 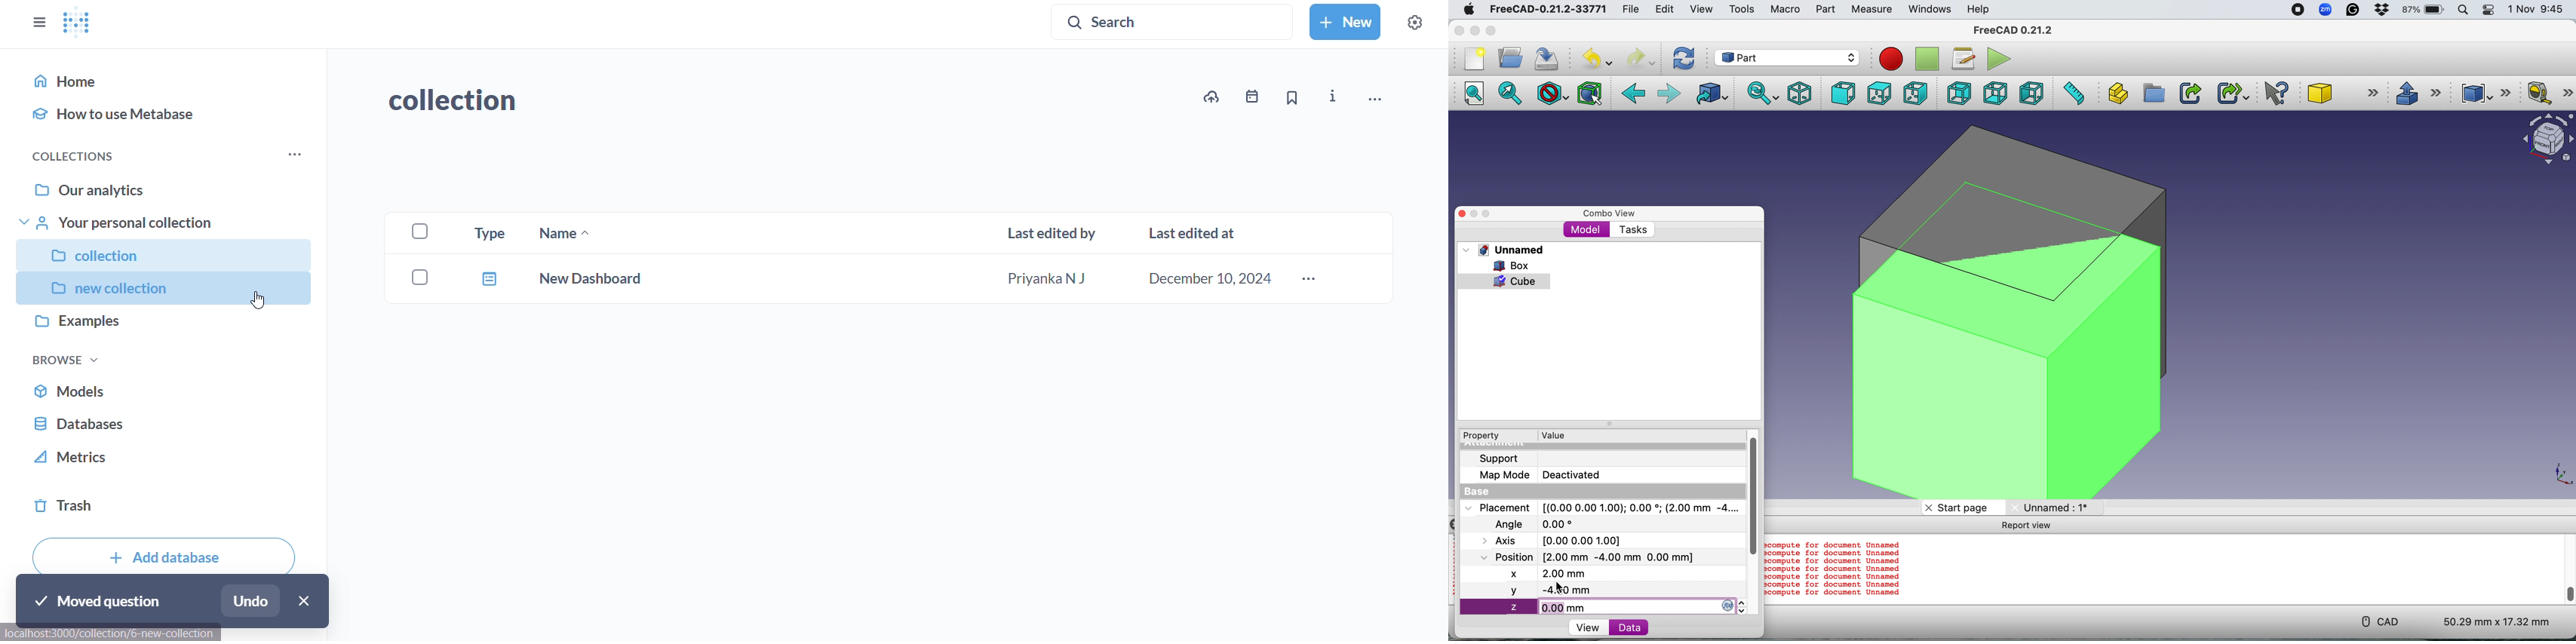 What do you see at coordinates (66, 359) in the screenshot?
I see `browse` at bounding box center [66, 359].